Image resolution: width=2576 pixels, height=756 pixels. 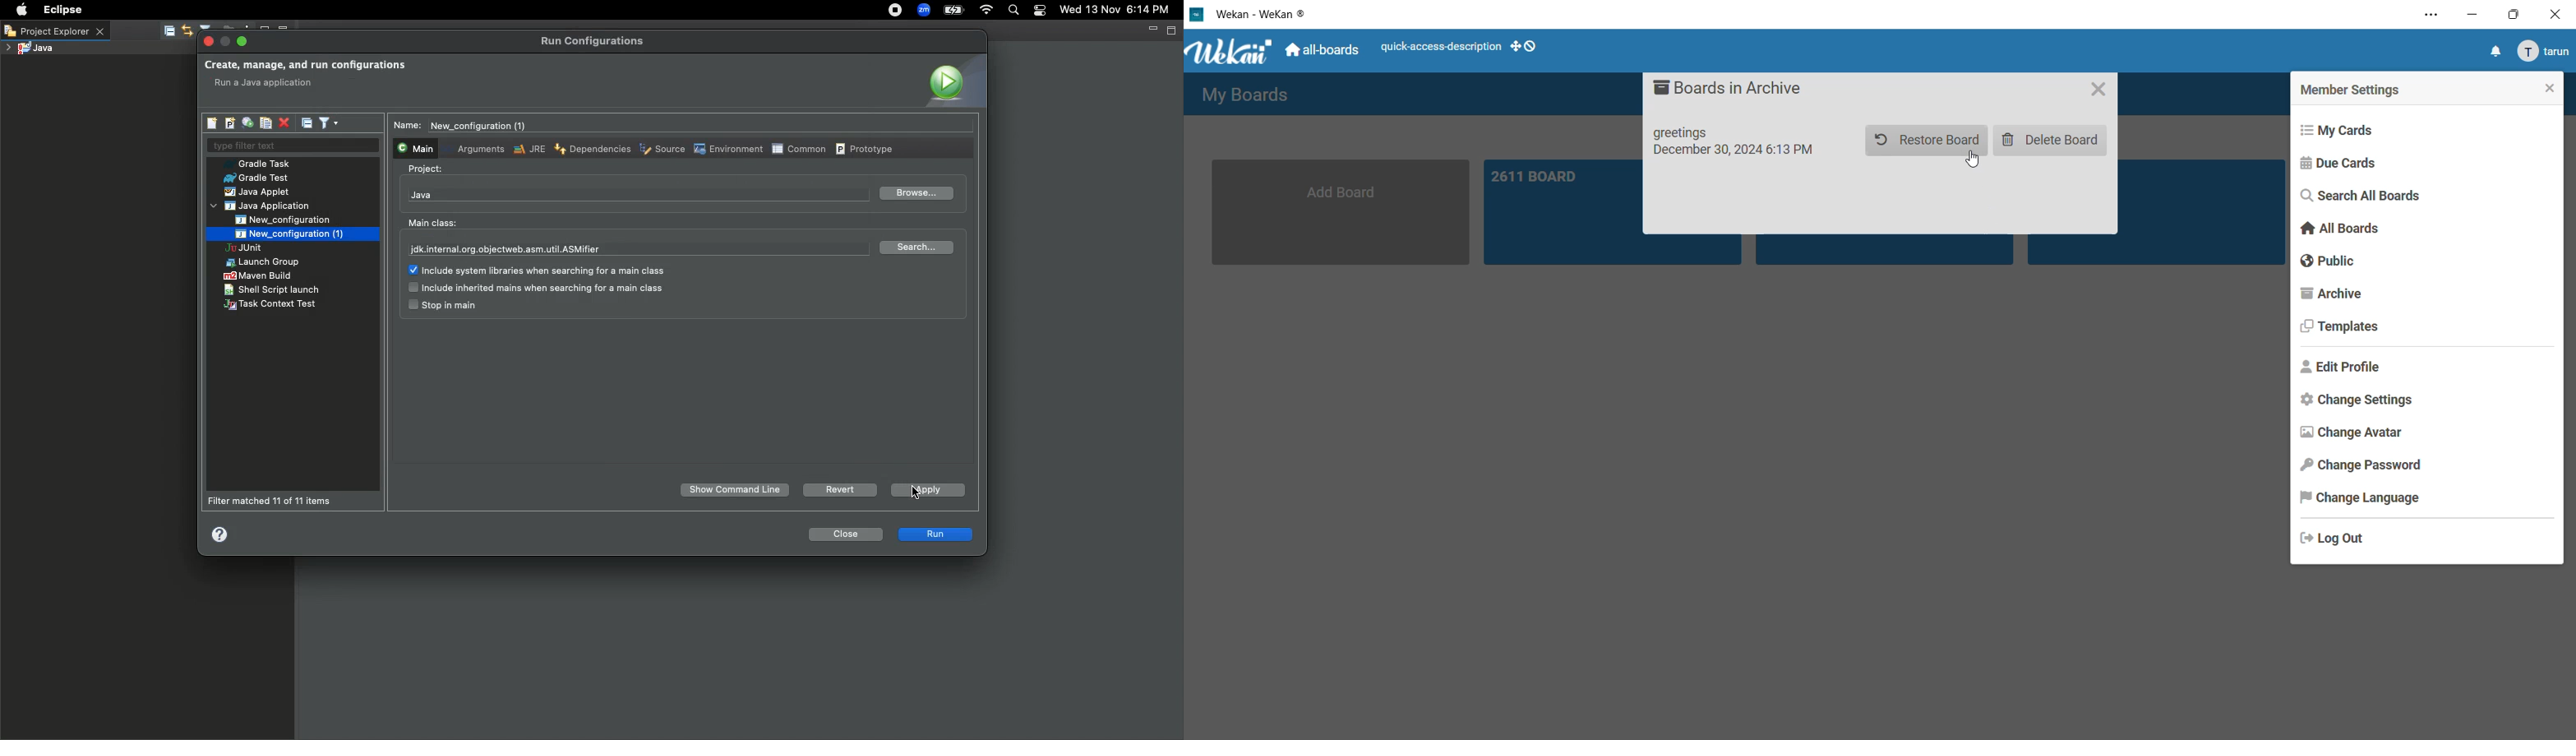 I want to click on options, so click(x=2424, y=17).